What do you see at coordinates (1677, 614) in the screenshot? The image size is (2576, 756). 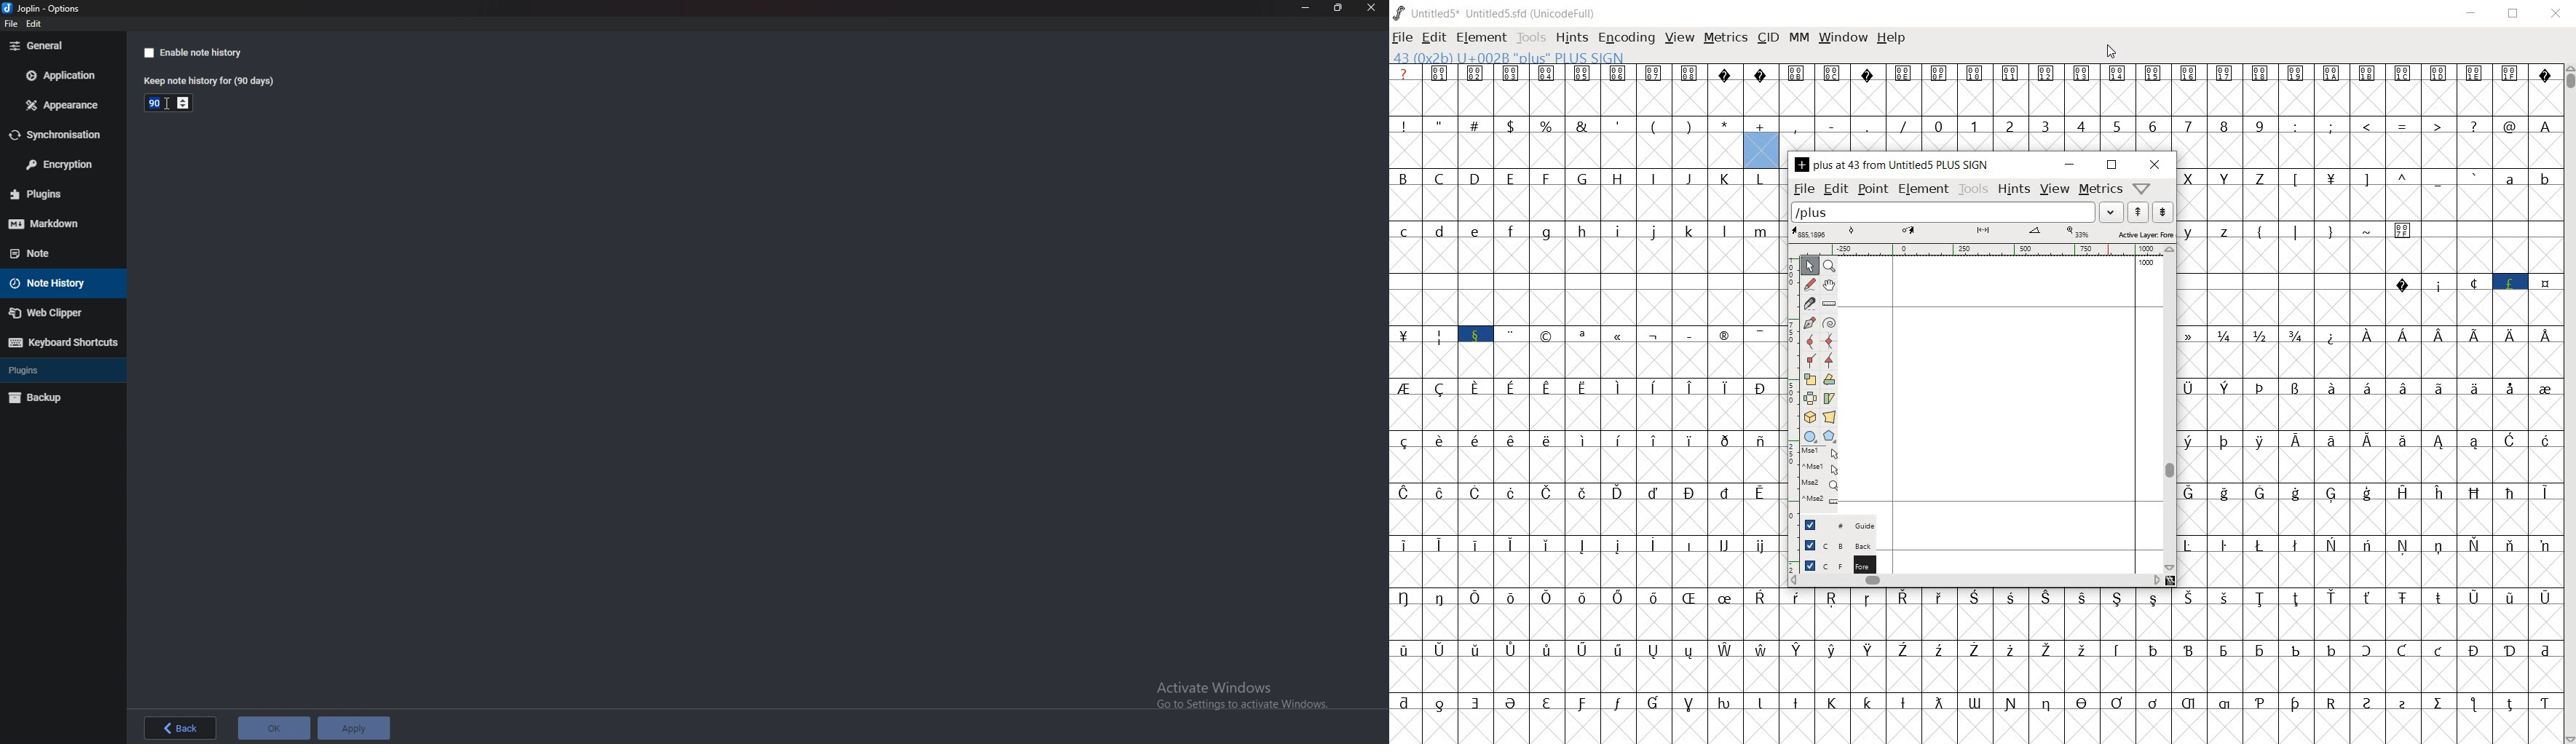 I see `accented characters` at bounding box center [1677, 614].